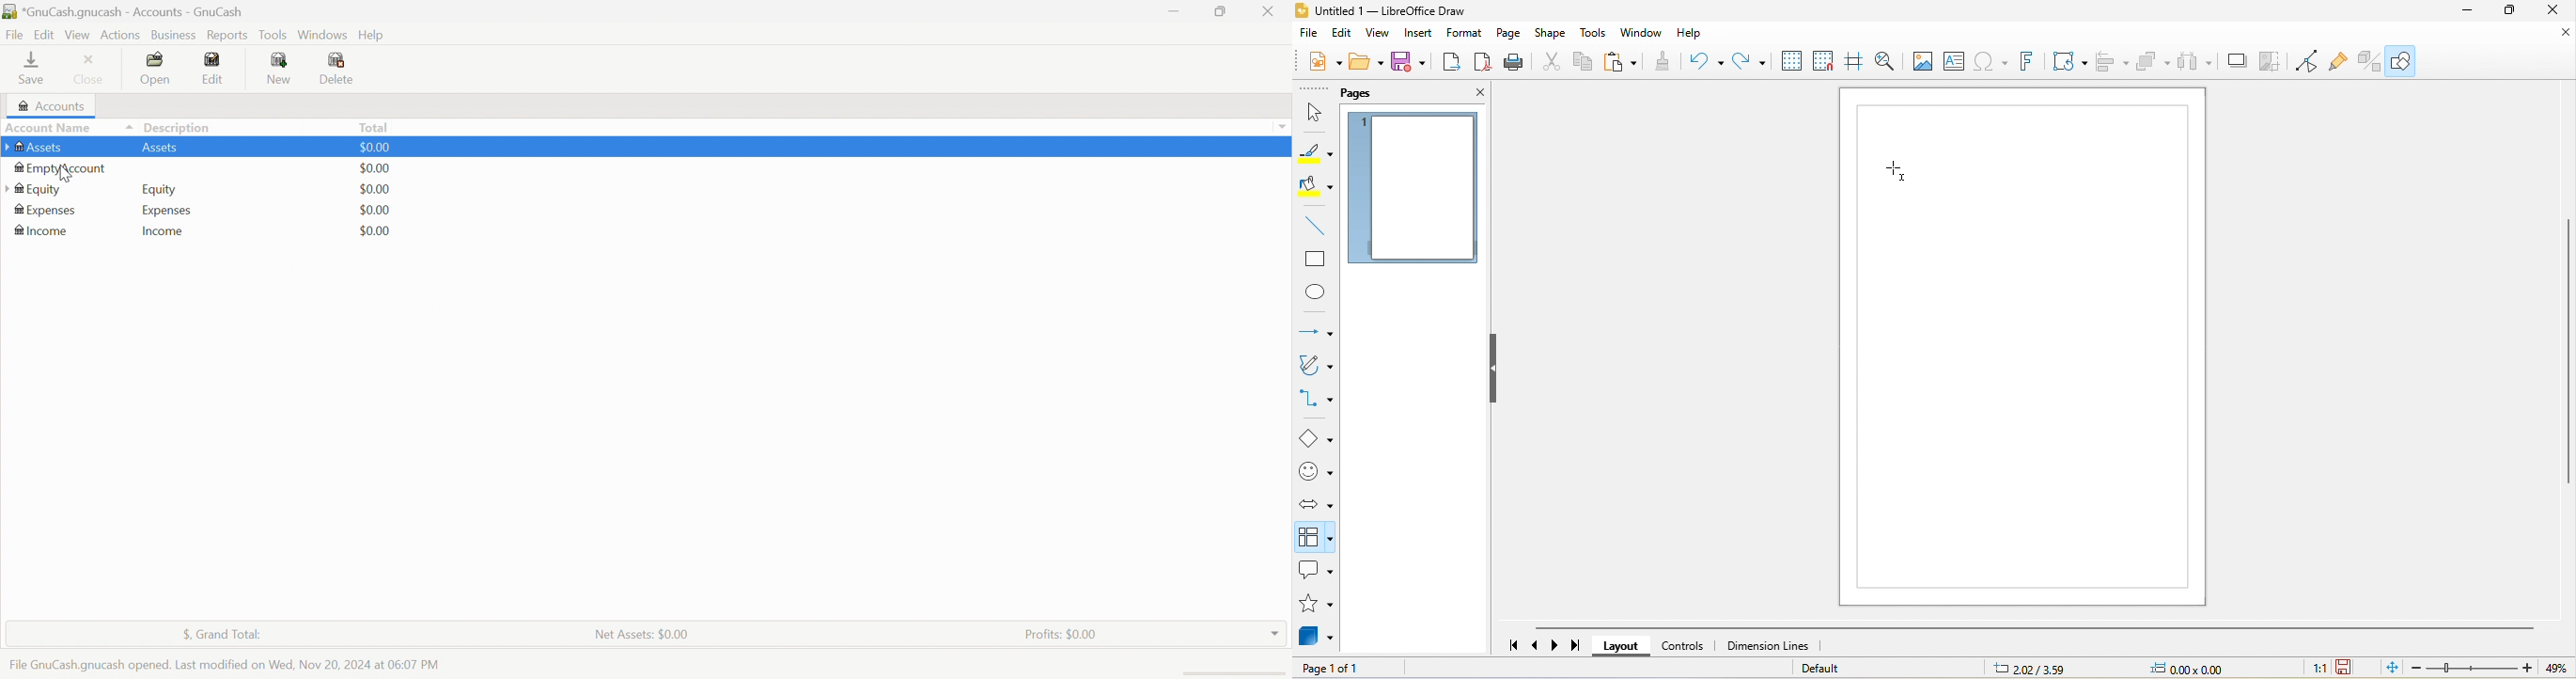  What do you see at coordinates (1317, 439) in the screenshot?
I see `basic shape` at bounding box center [1317, 439].